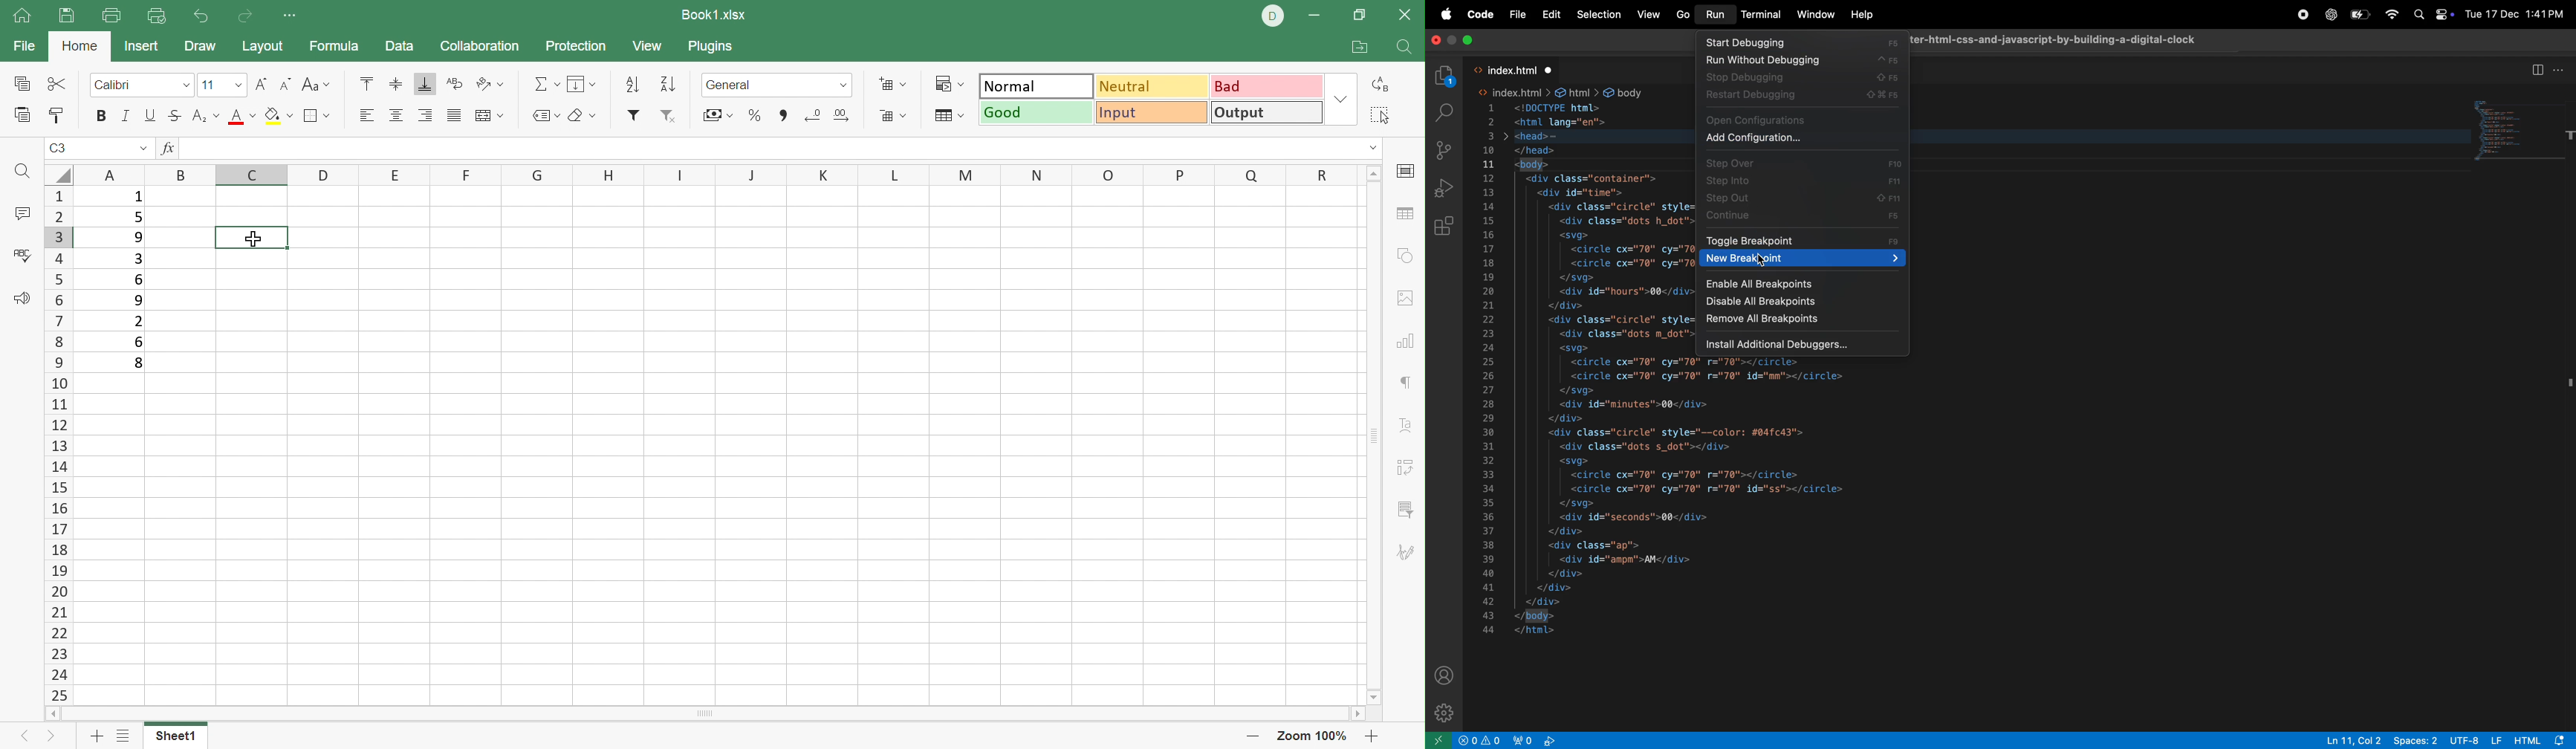 The height and width of the screenshot is (756, 2576). What do you see at coordinates (57, 117) in the screenshot?
I see `Copy style` at bounding box center [57, 117].